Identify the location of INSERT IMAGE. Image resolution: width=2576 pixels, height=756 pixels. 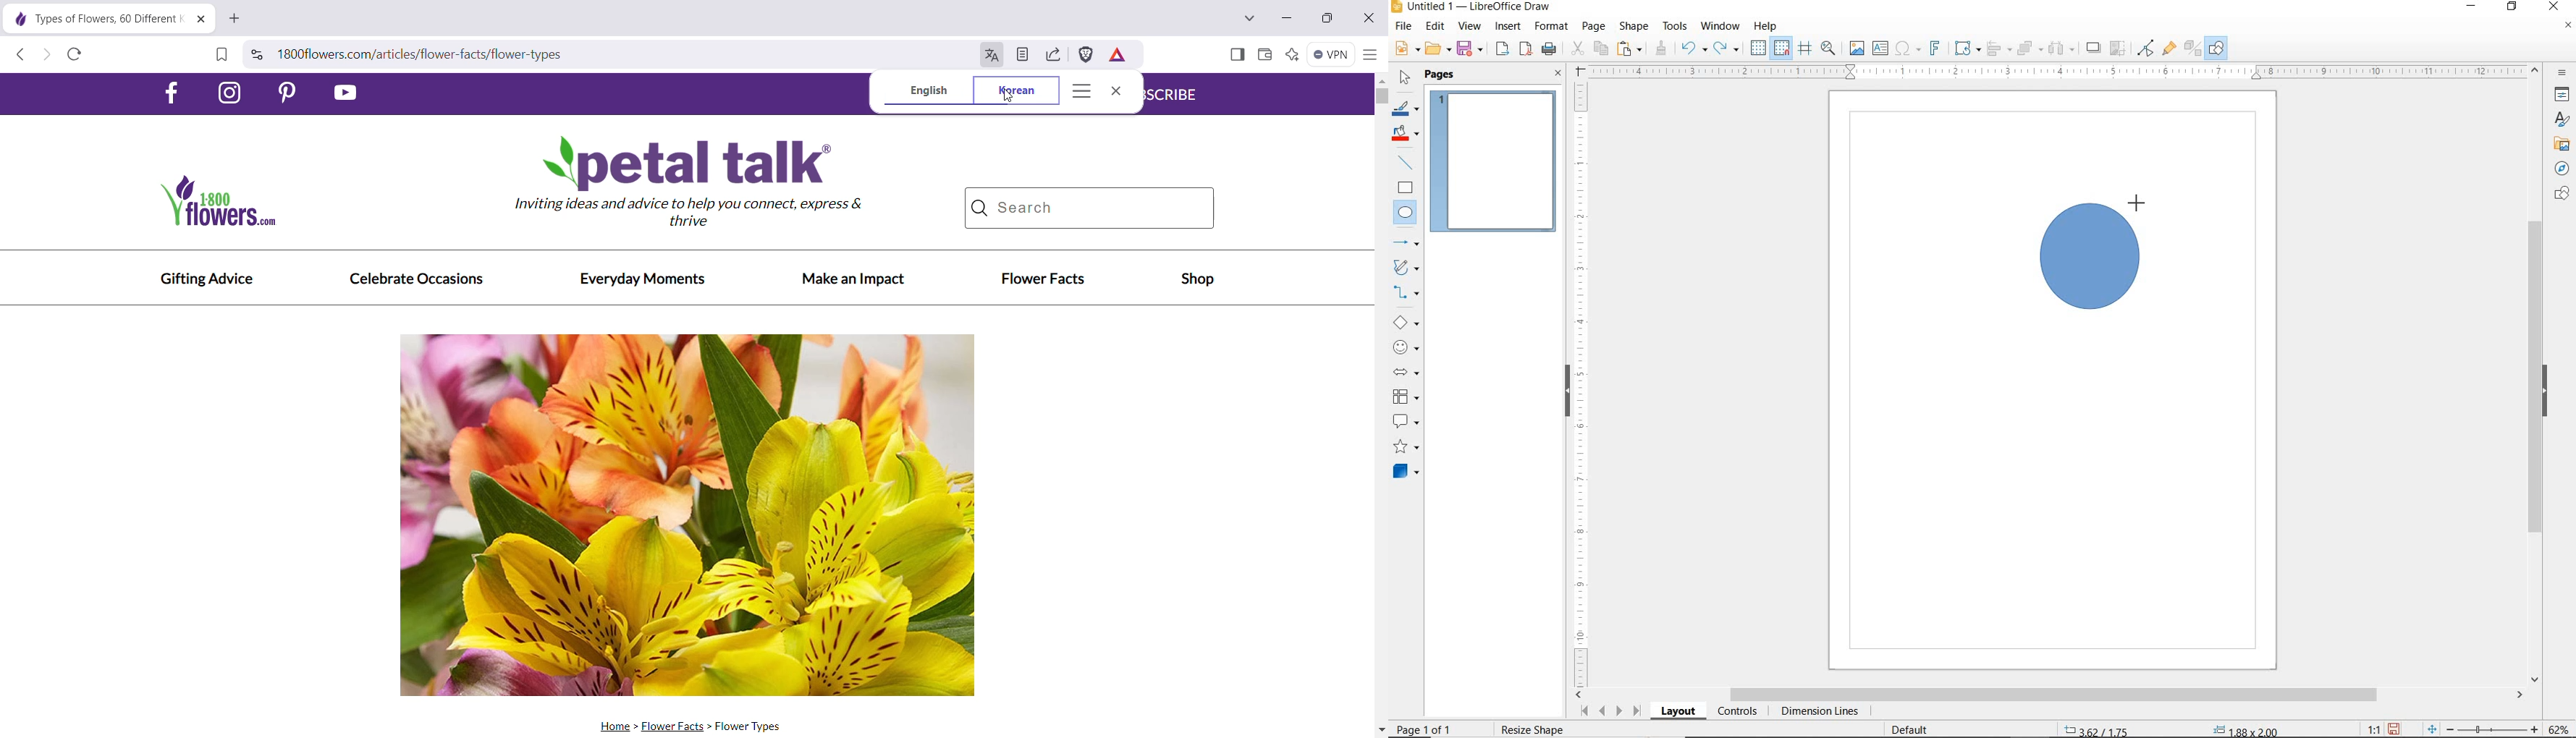
(1857, 49).